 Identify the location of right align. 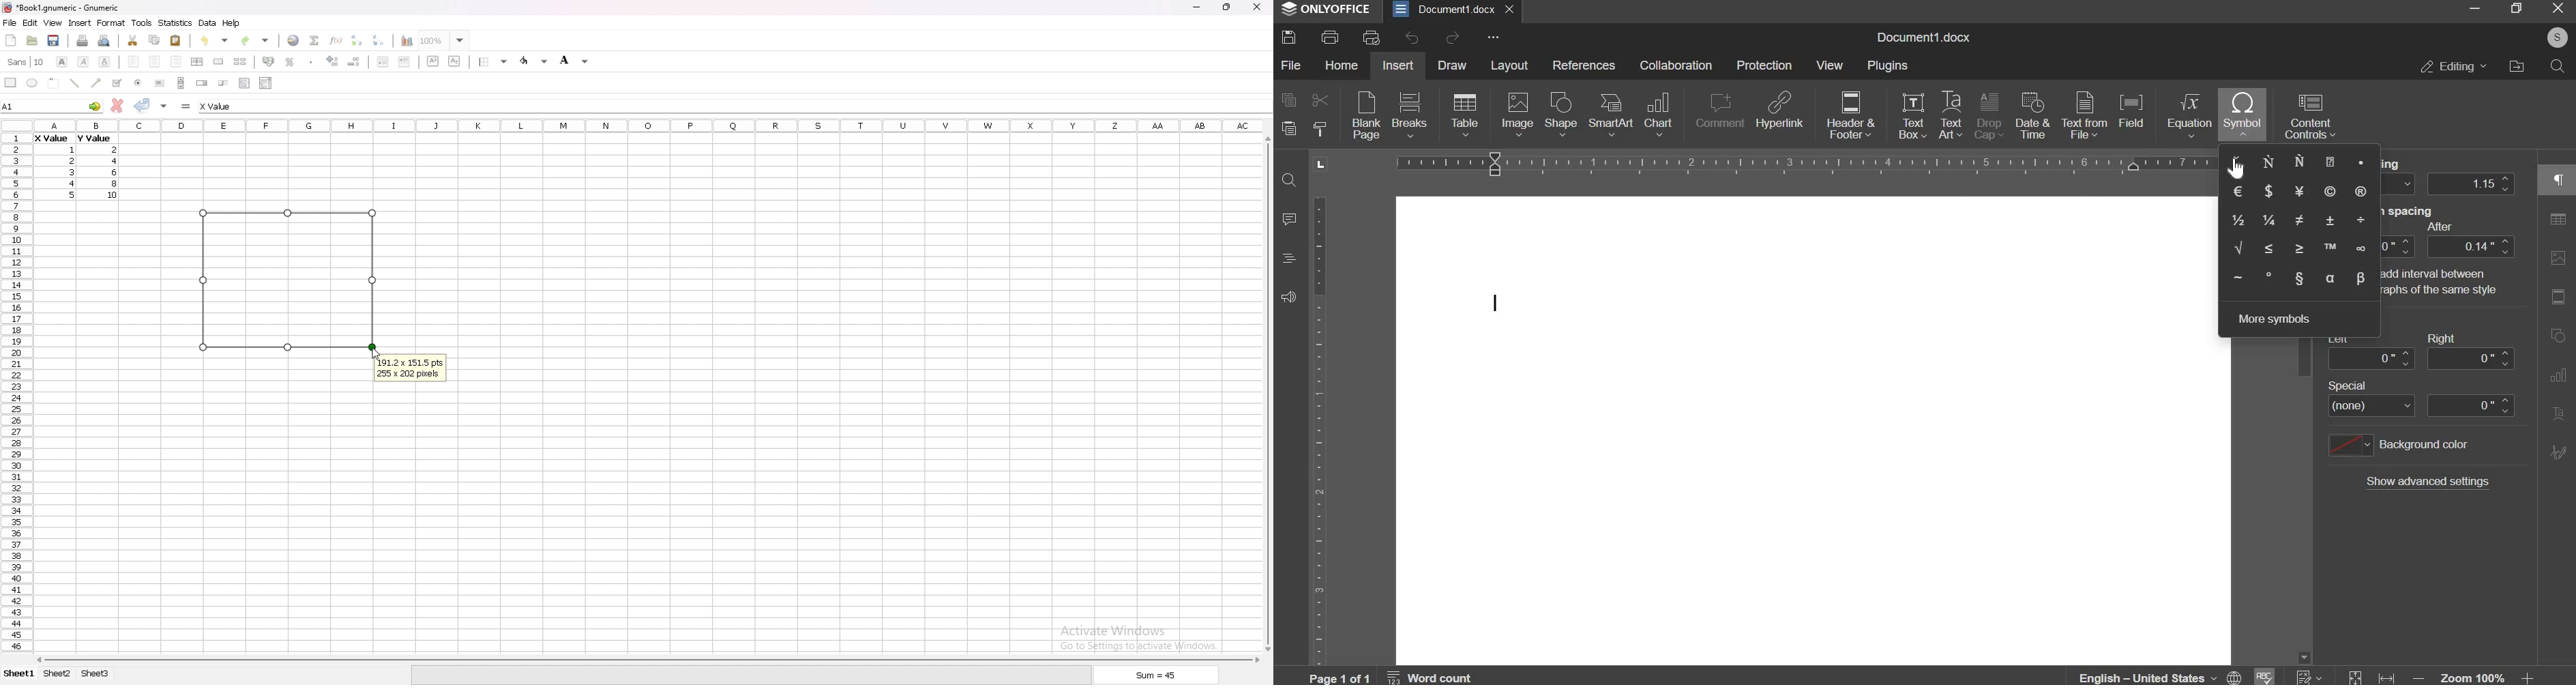
(176, 62).